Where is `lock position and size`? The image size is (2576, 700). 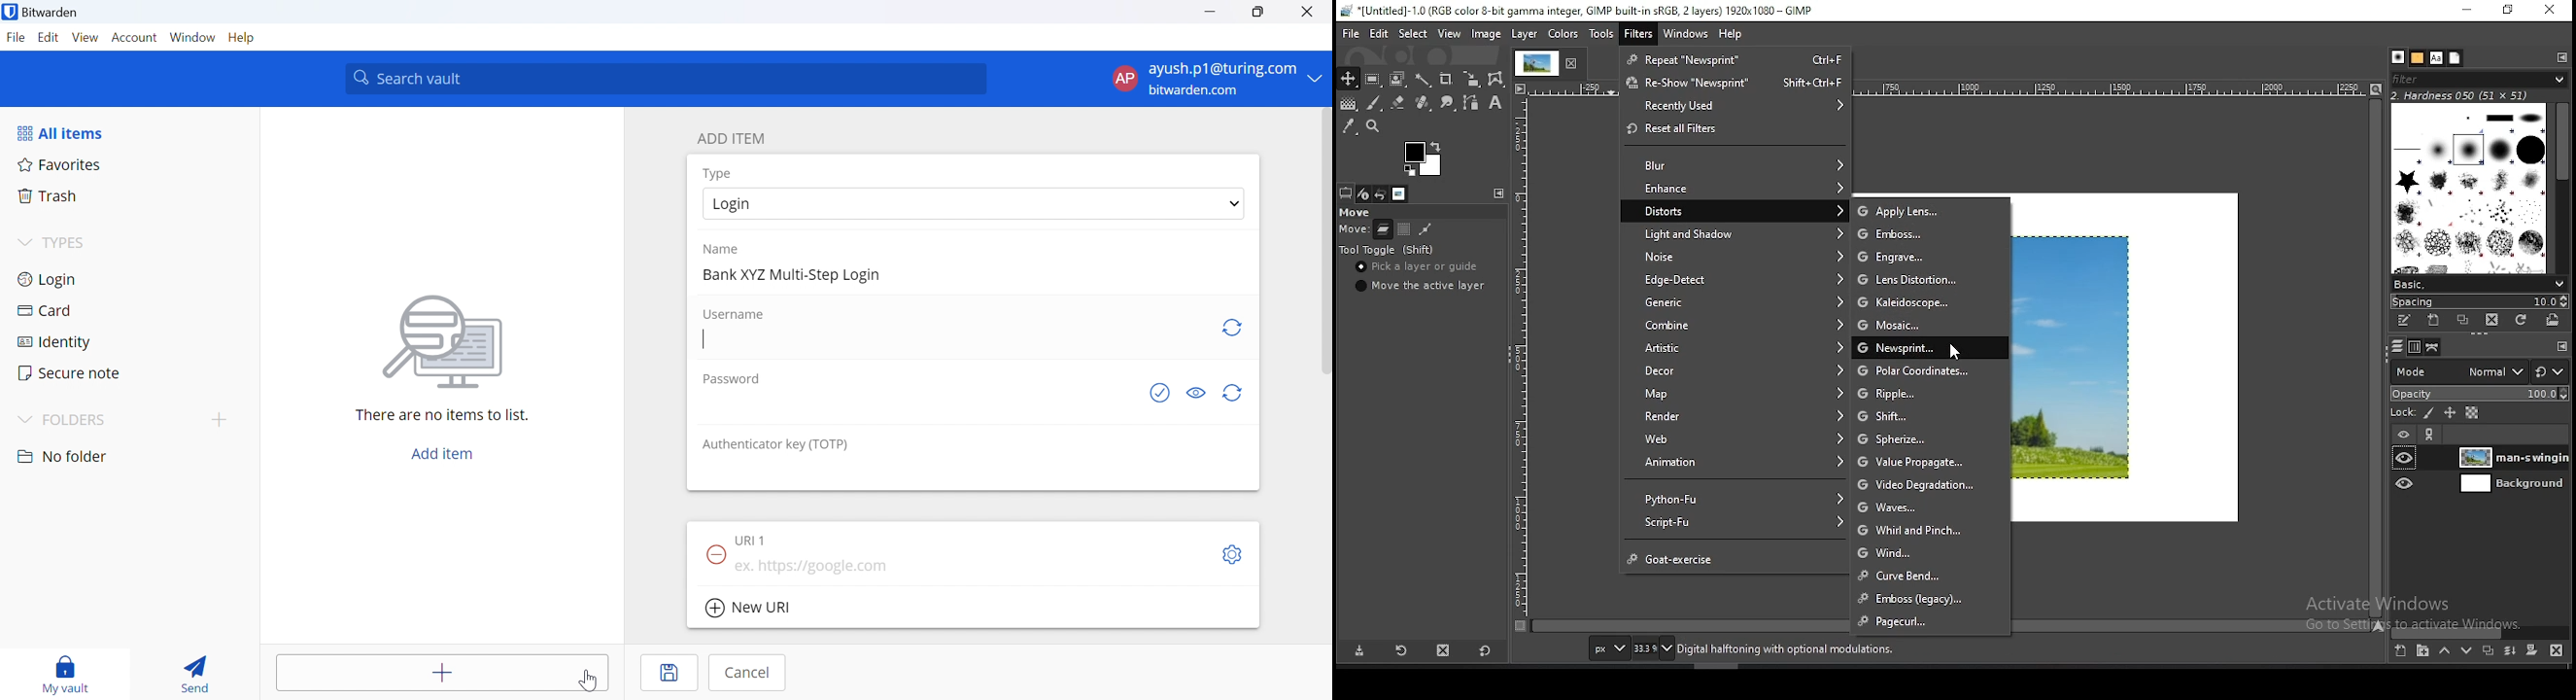
lock position and size is located at coordinates (2449, 414).